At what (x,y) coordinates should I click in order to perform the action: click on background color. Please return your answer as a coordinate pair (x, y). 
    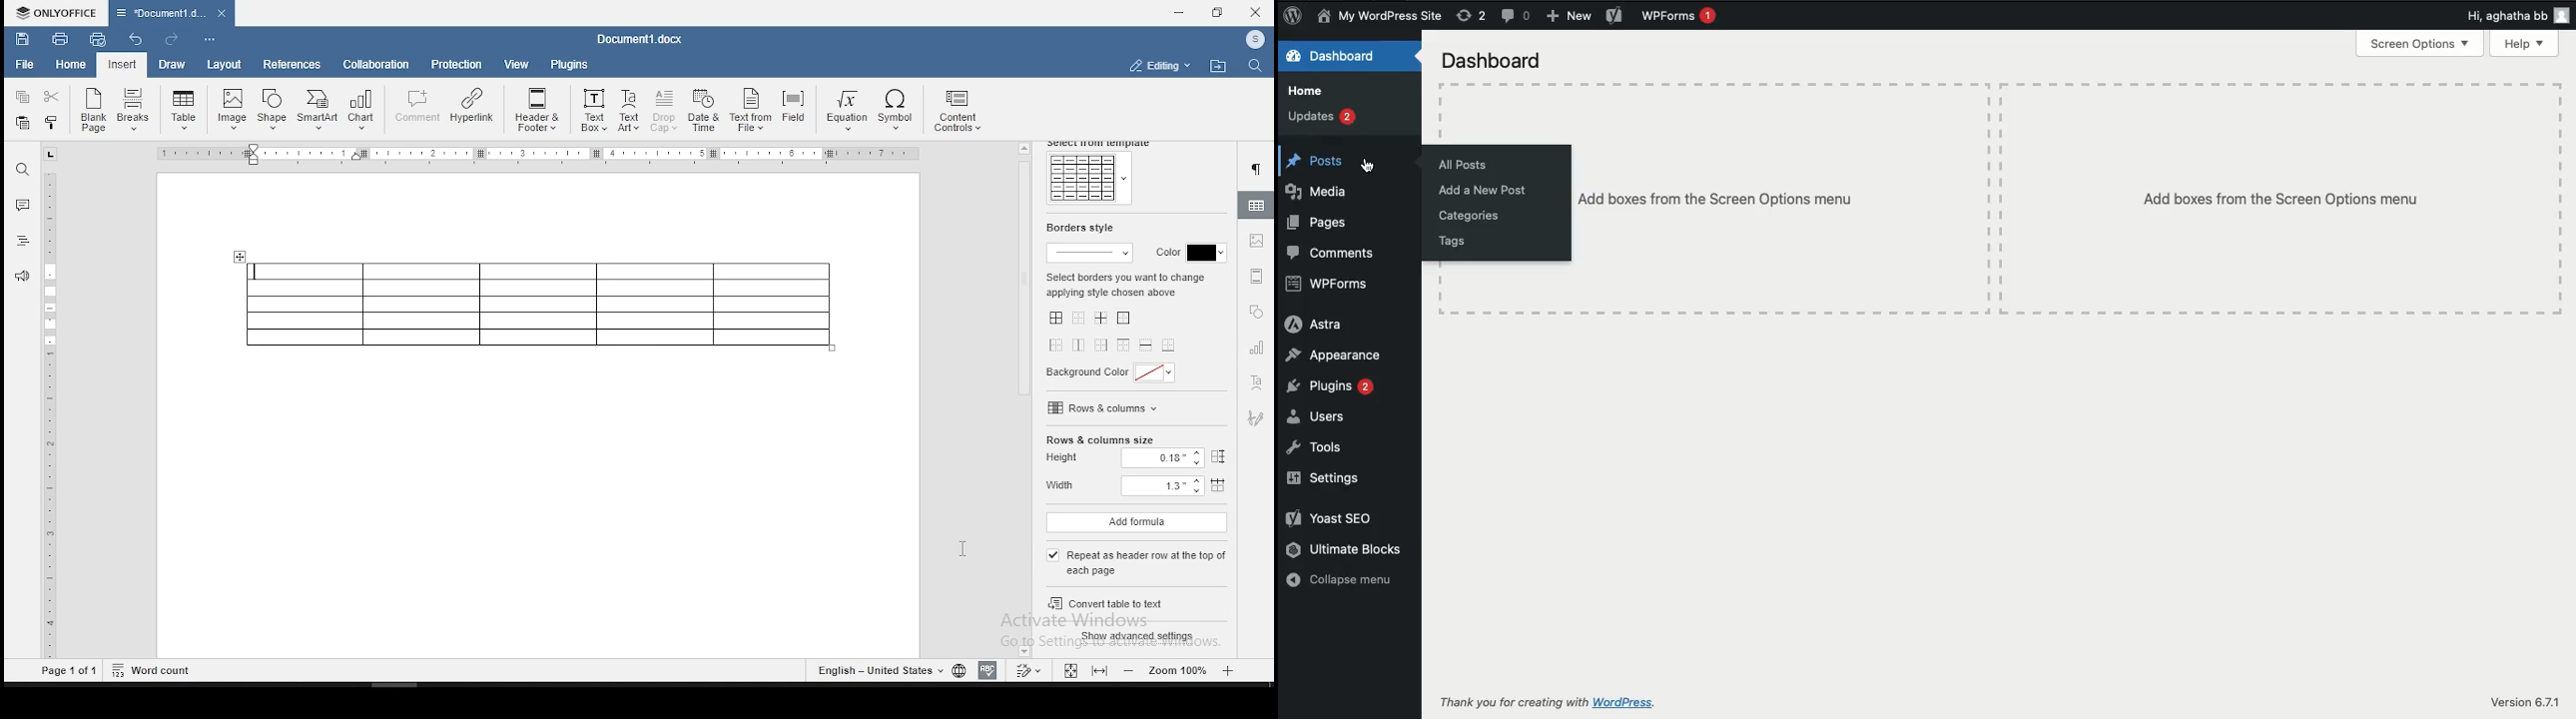
    Looking at the image, I should click on (1113, 374).